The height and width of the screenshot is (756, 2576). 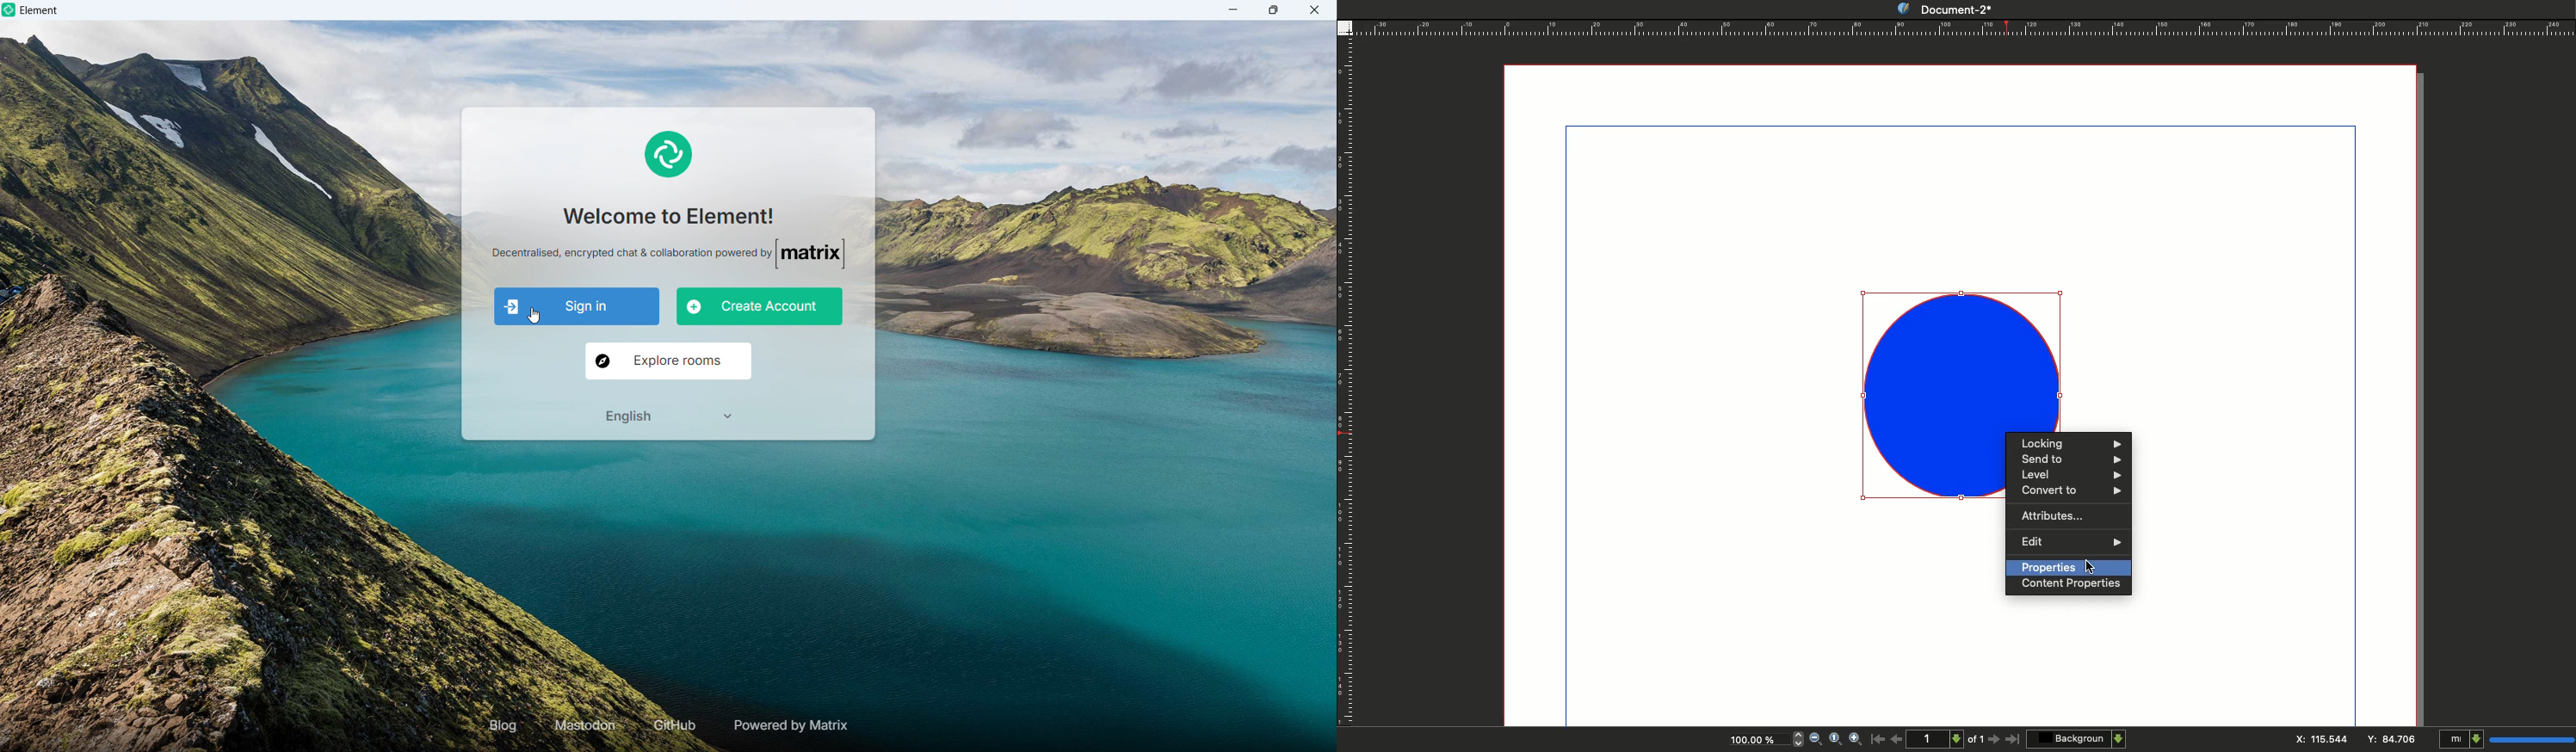 What do you see at coordinates (1932, 9) in the screenshot?
I see `Document-2*` at bounding box center [1932, 9].